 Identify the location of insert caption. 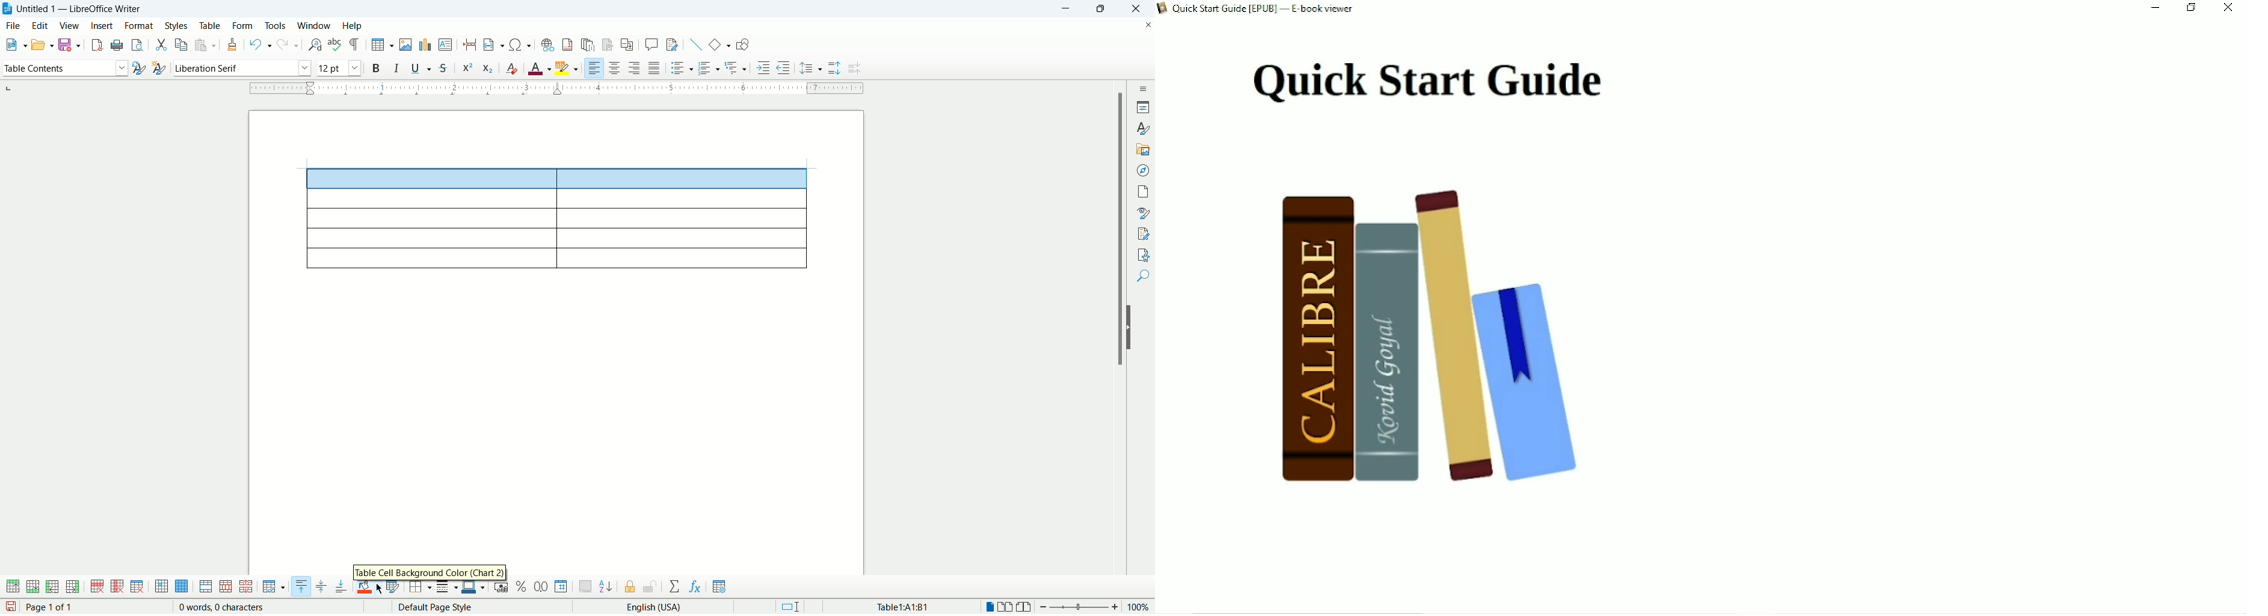
(586, 586).